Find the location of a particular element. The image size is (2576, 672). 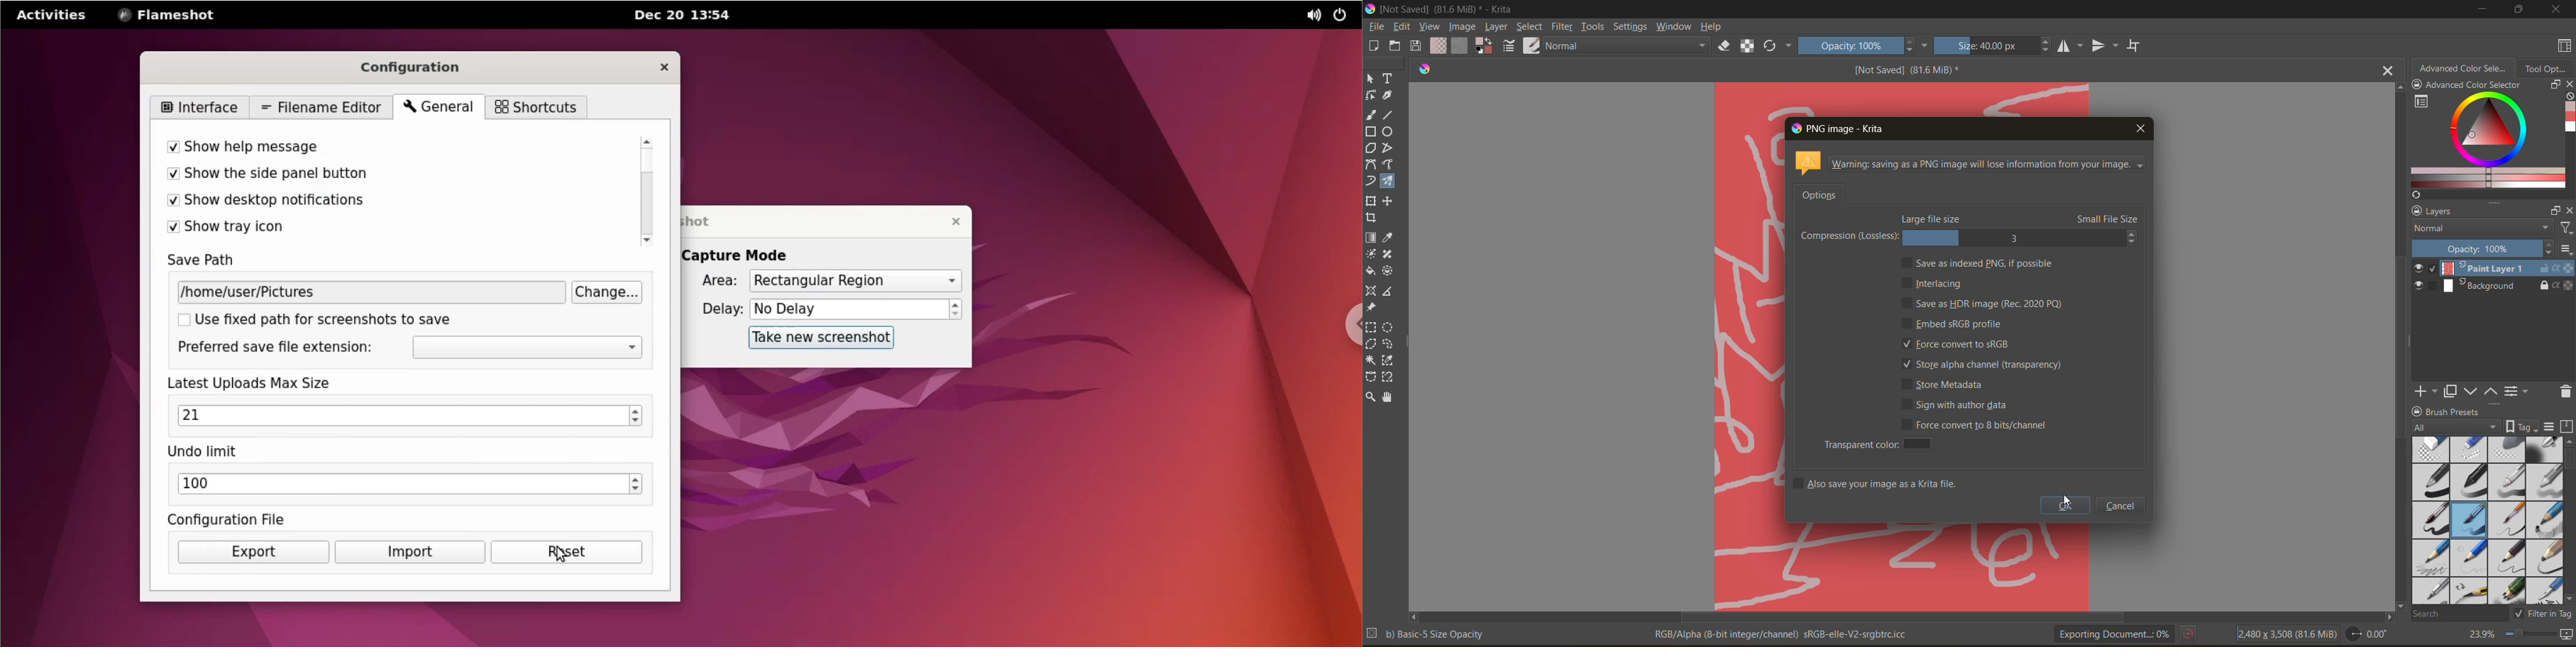

view/change layer is located at coordinates (2520, 390).